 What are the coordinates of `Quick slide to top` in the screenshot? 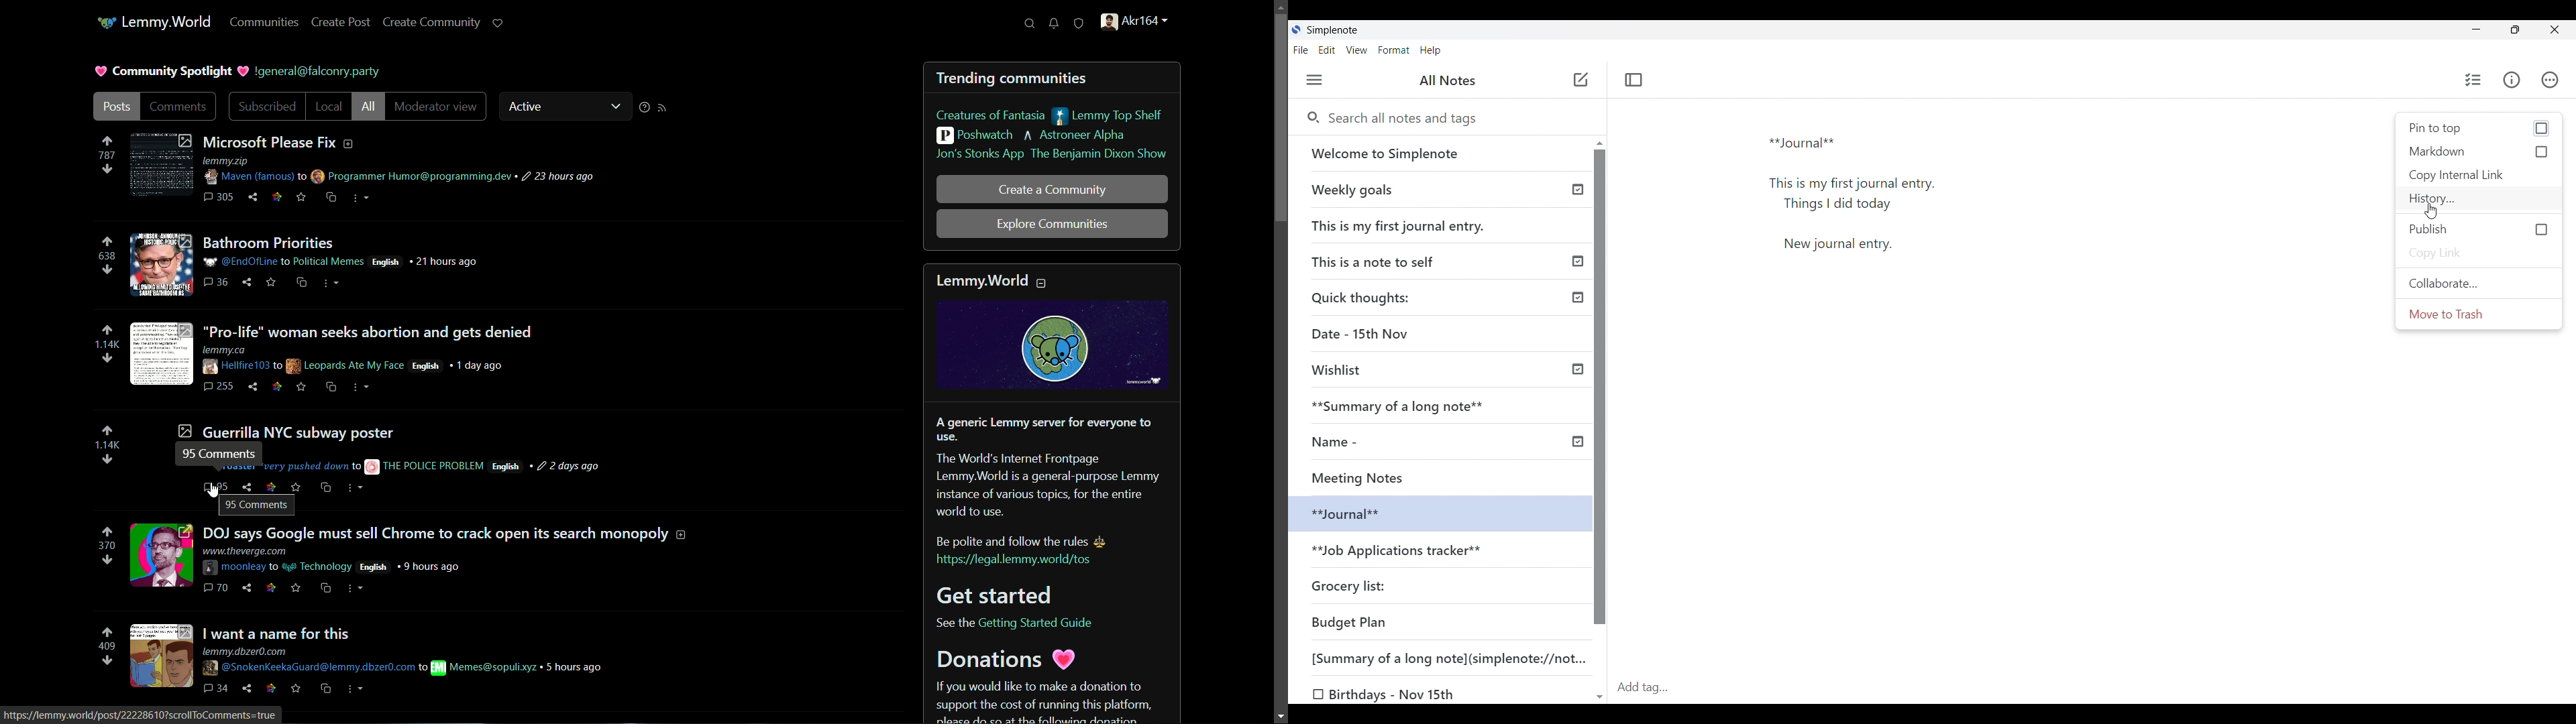 It's located at (1600, 143).